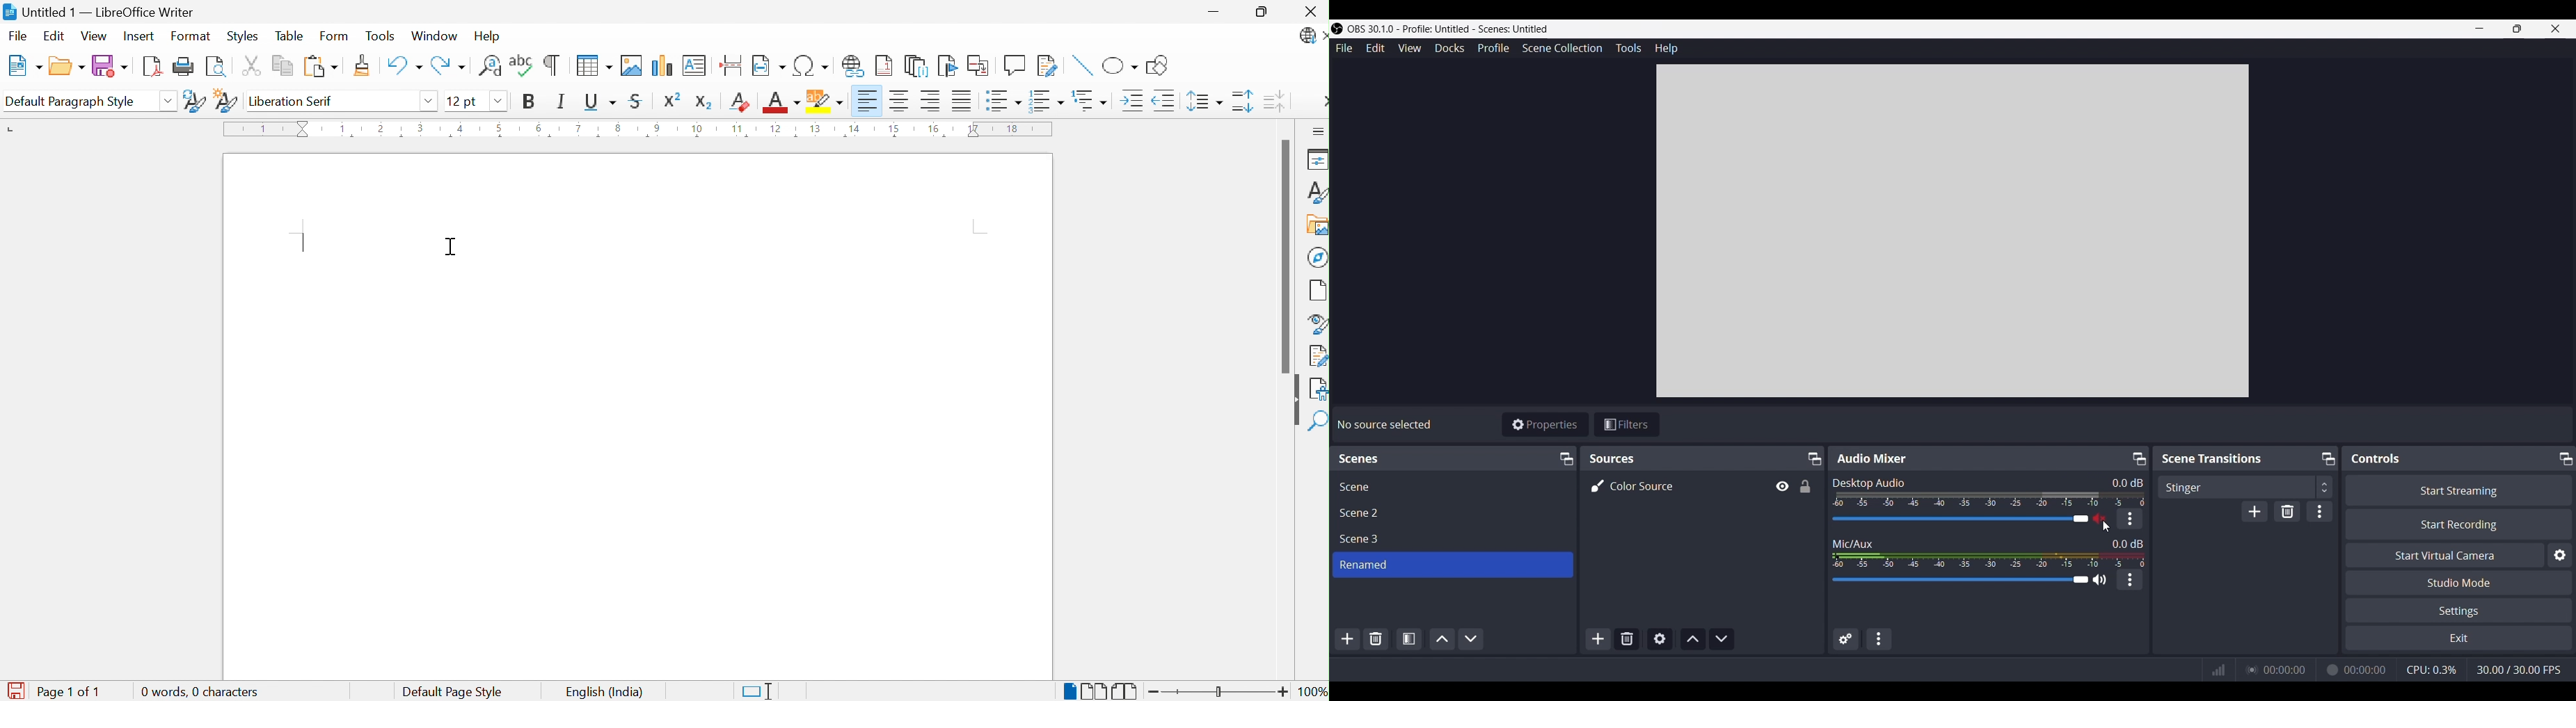  I want to click on Configure virtual camera, so click(2560, 555).